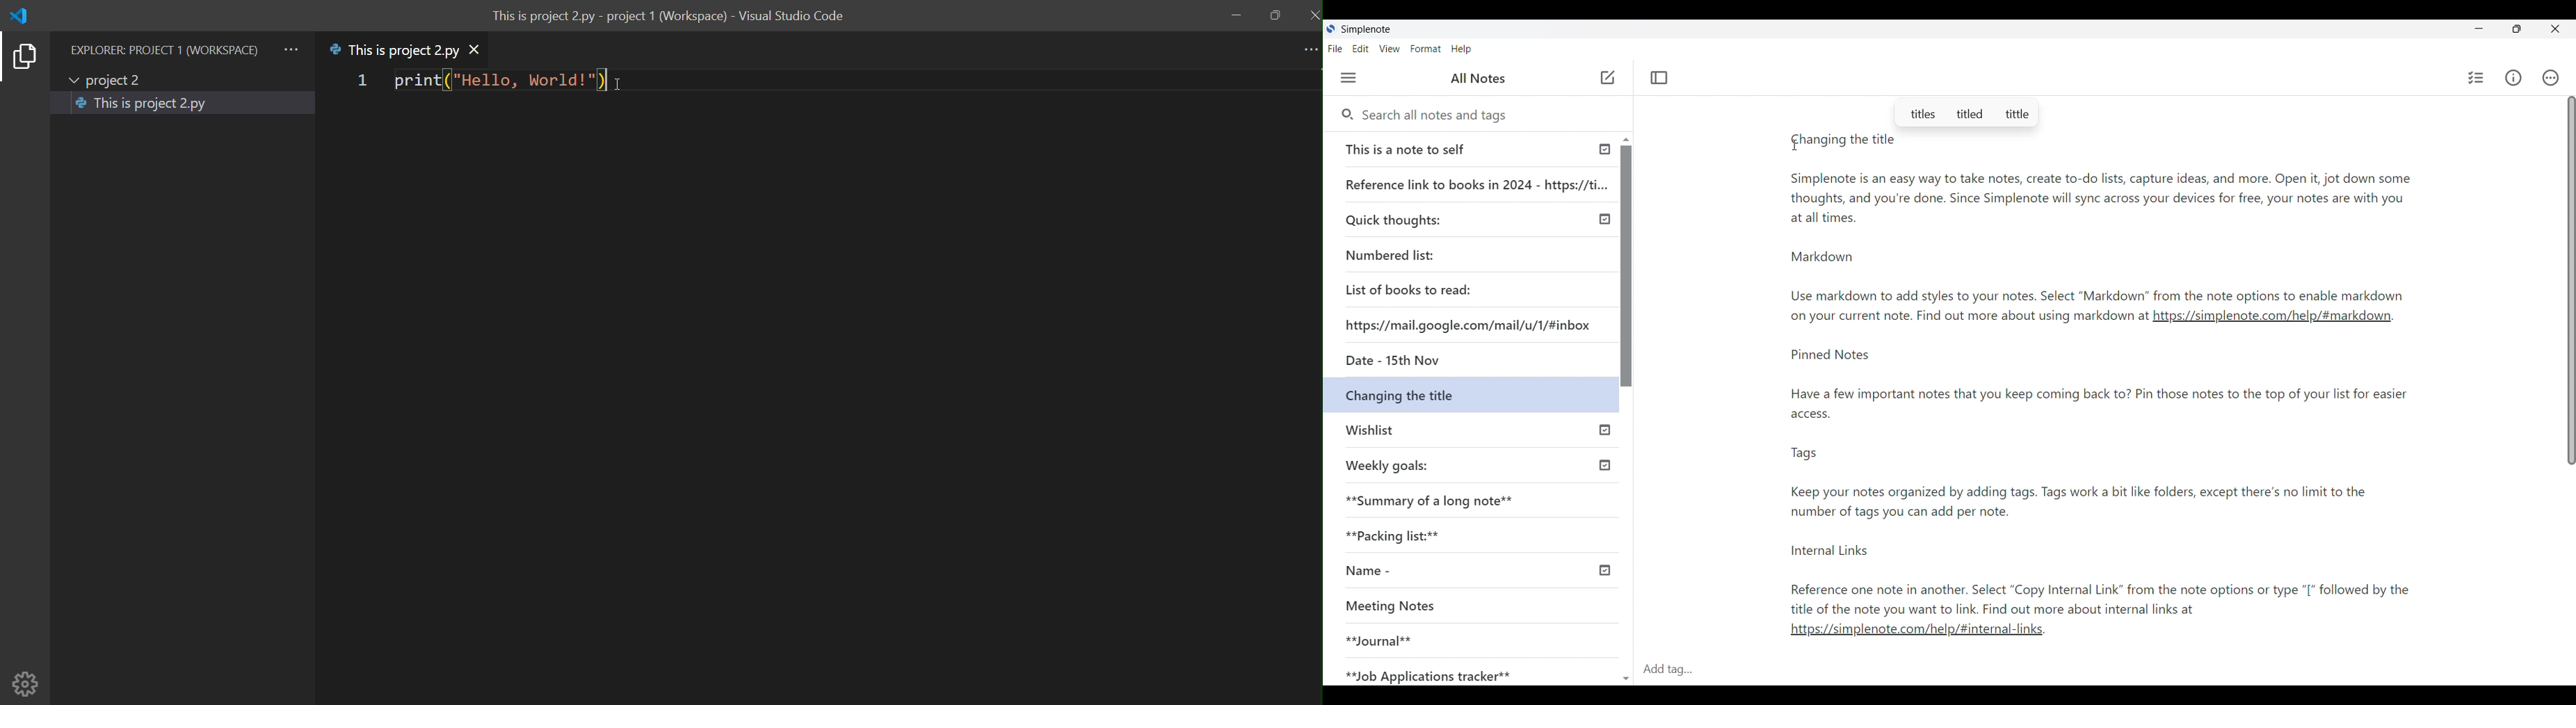 This screenshot has width=2576, height=728. I want to click on Quick slide to top, so click(1626, 140).